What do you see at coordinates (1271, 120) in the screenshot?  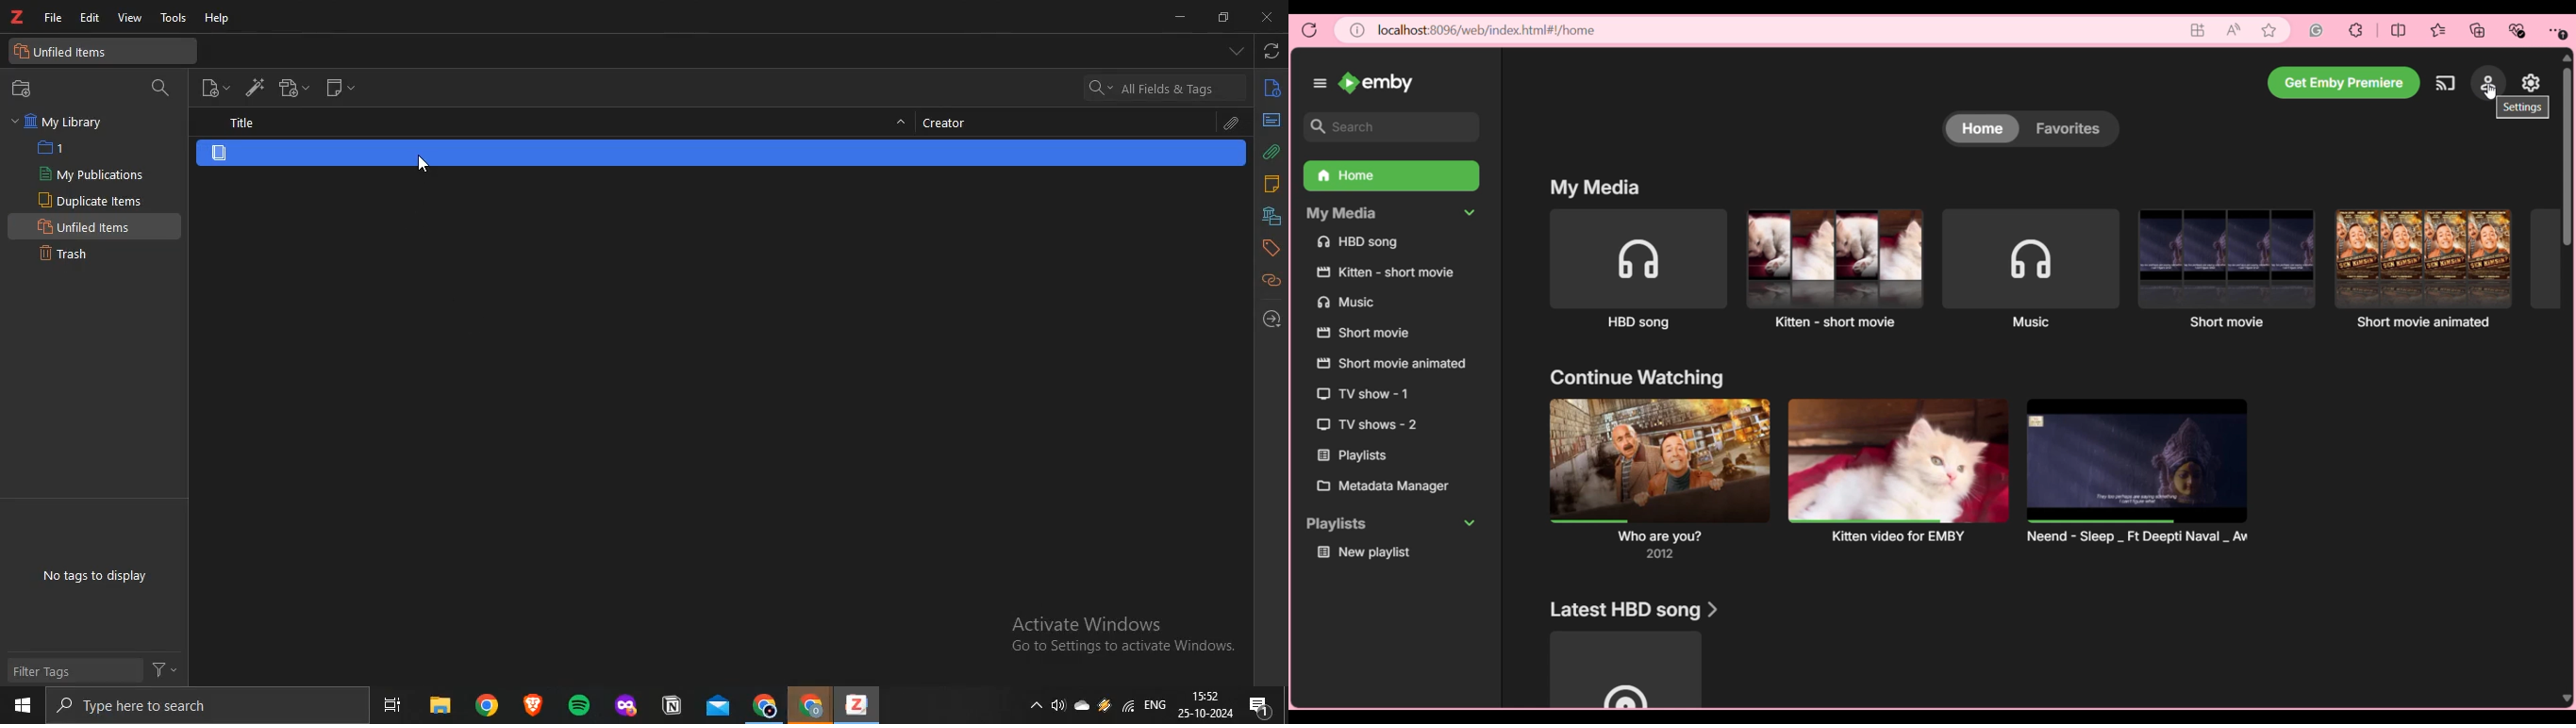 I see `abstract` at bounding box center [1271, 120].